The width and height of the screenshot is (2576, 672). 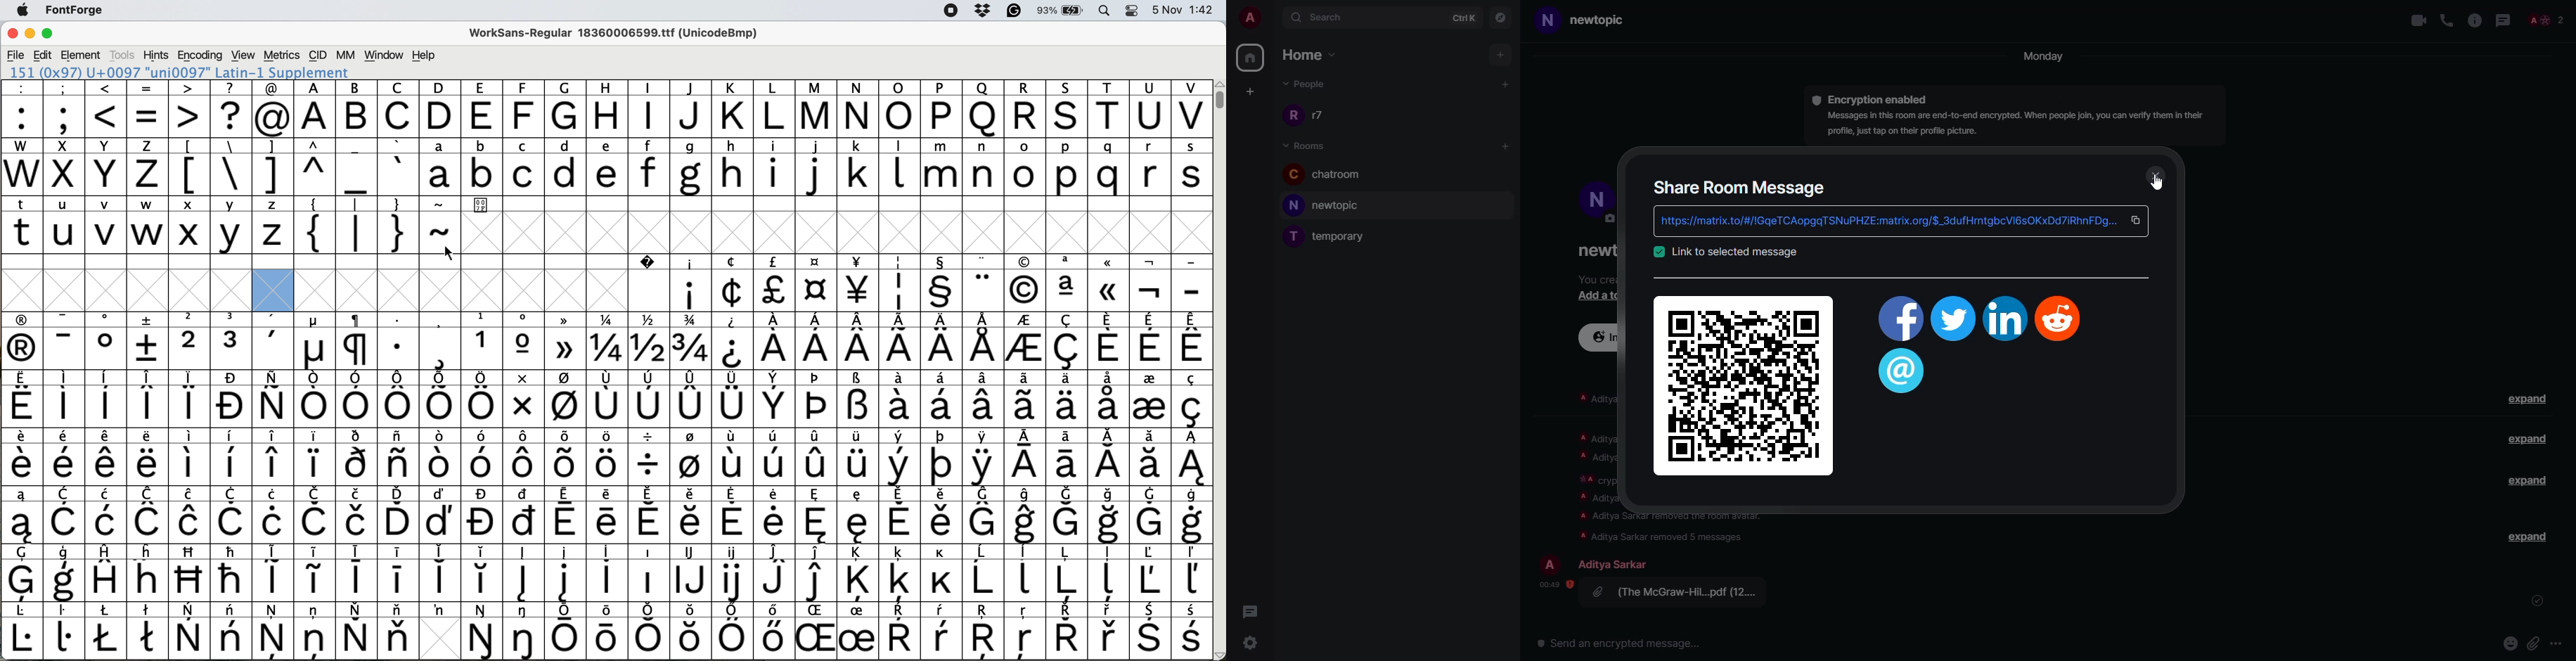 I want to click on Messages in this room are end-to-end encrypted. When people join, you can verify them In their
profile, just tap on their profile picture., so click(x=2013, y=124).